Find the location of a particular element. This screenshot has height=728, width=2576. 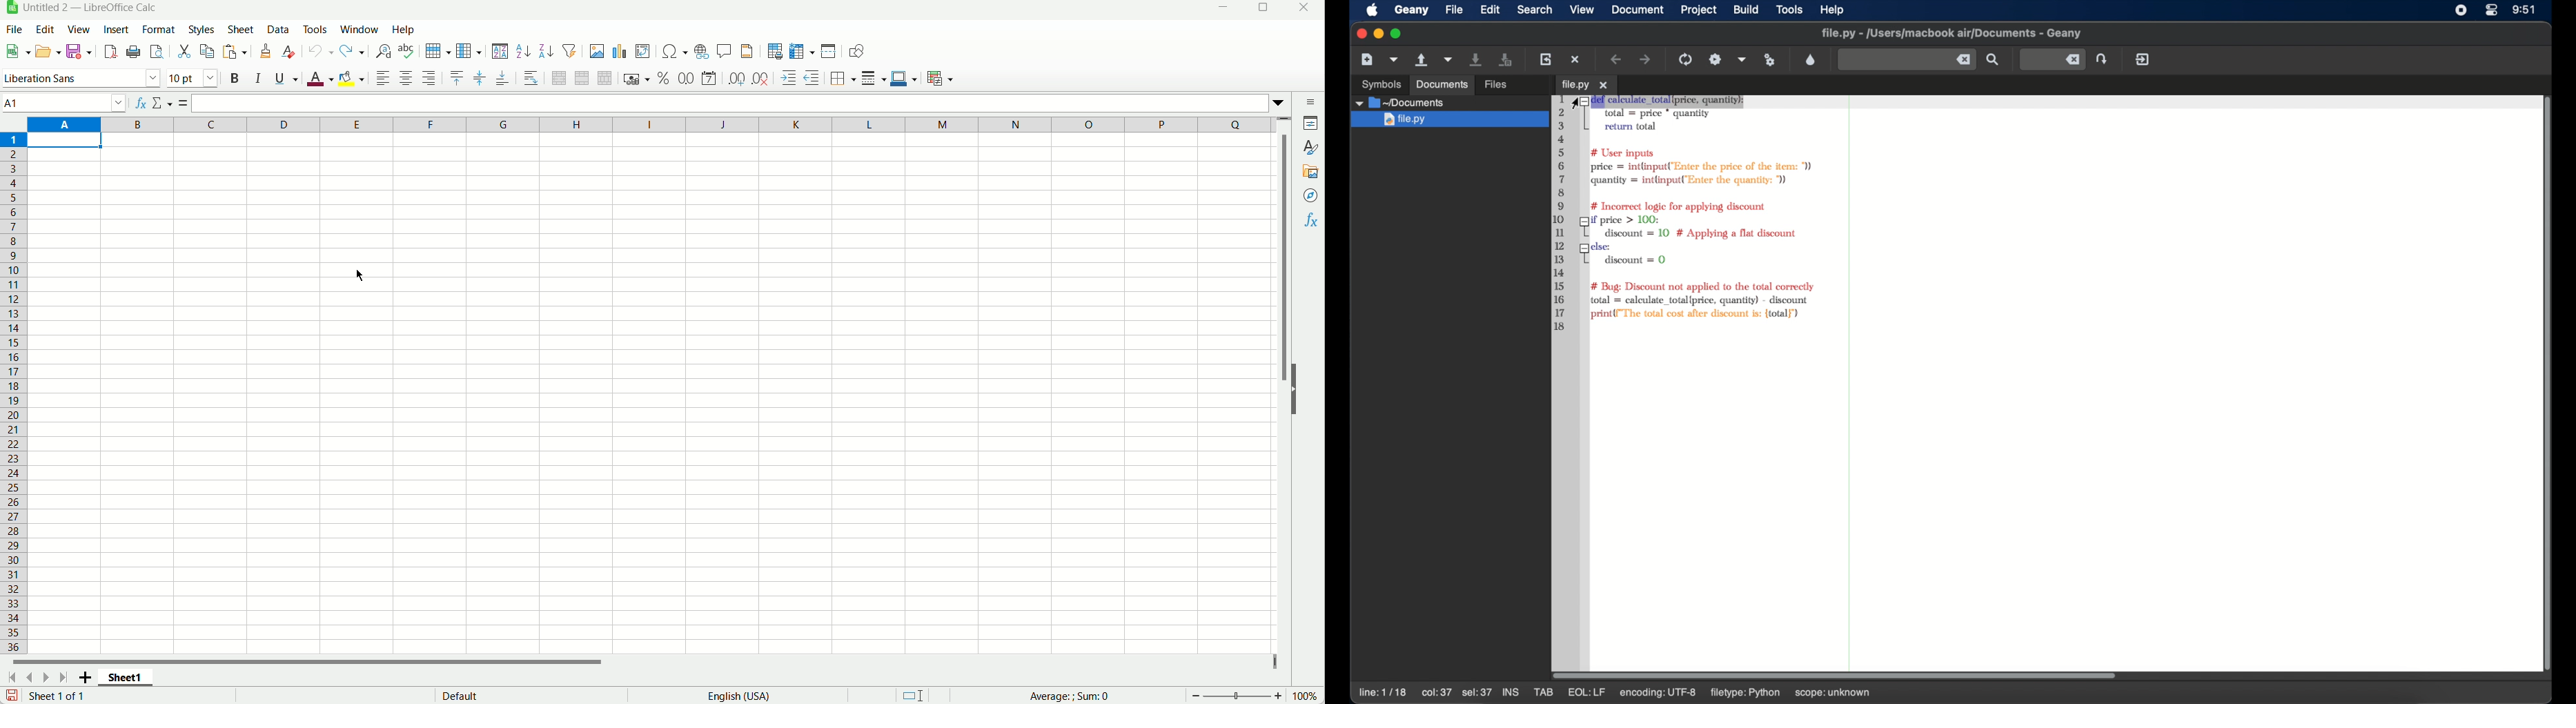

Print is located at coordinates (135, 51).